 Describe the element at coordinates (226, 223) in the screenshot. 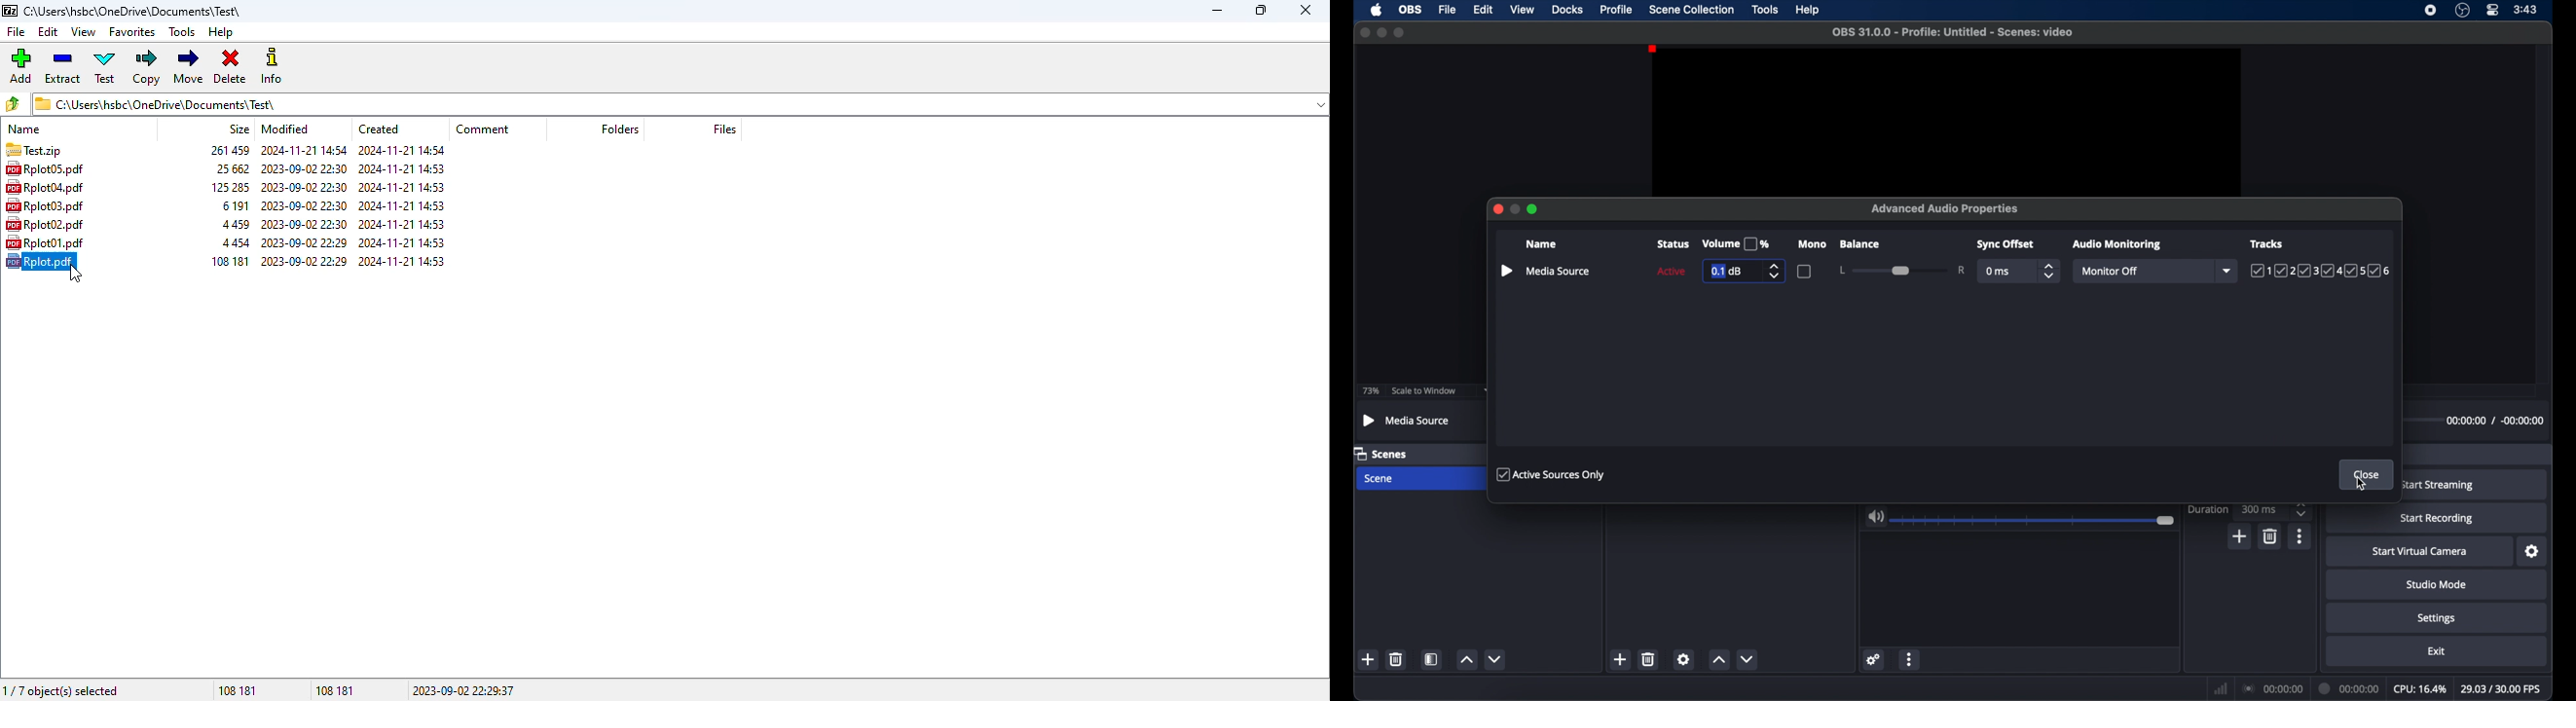

I see `4459` at that location.